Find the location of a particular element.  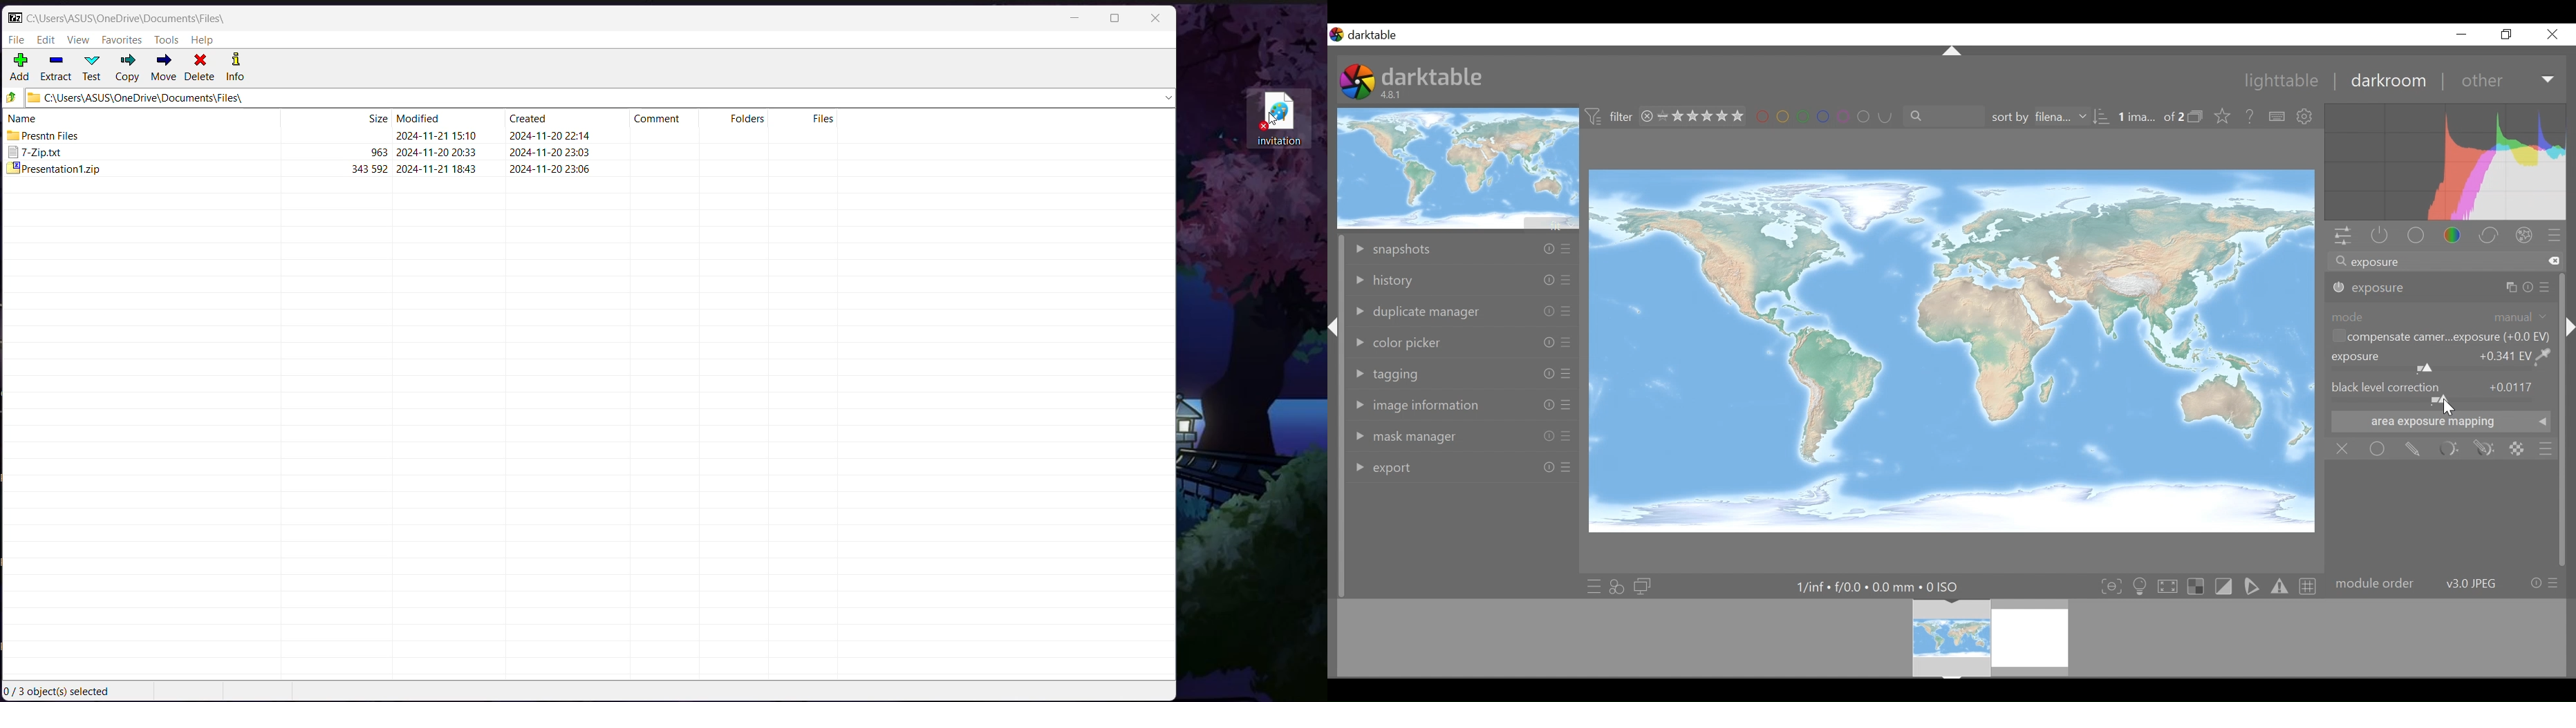

mode is located at coordinates (2347, 317).